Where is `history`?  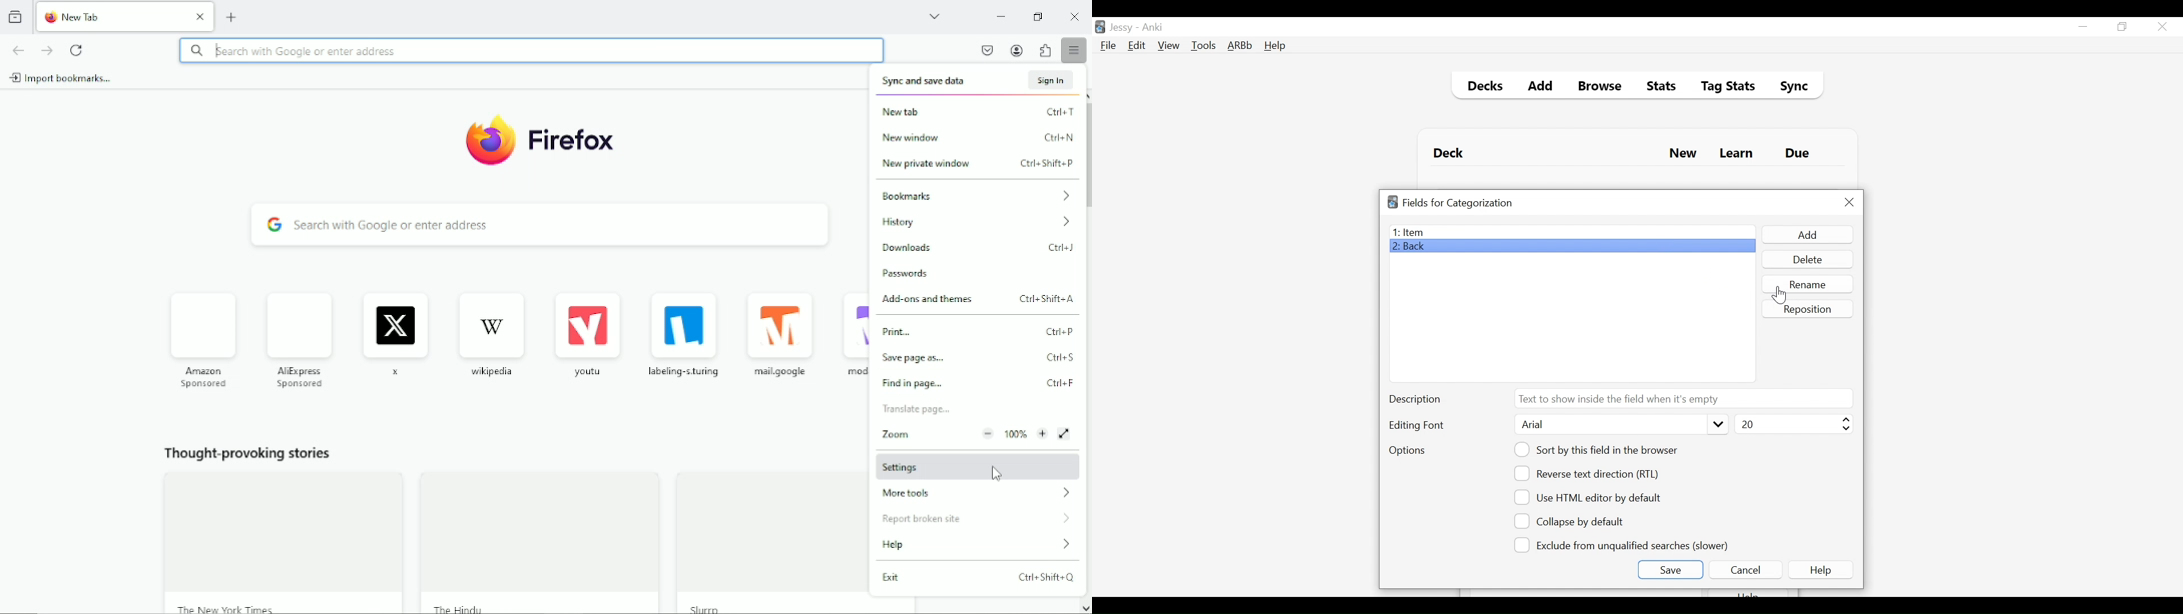 history is located at coordinates (982, 222).